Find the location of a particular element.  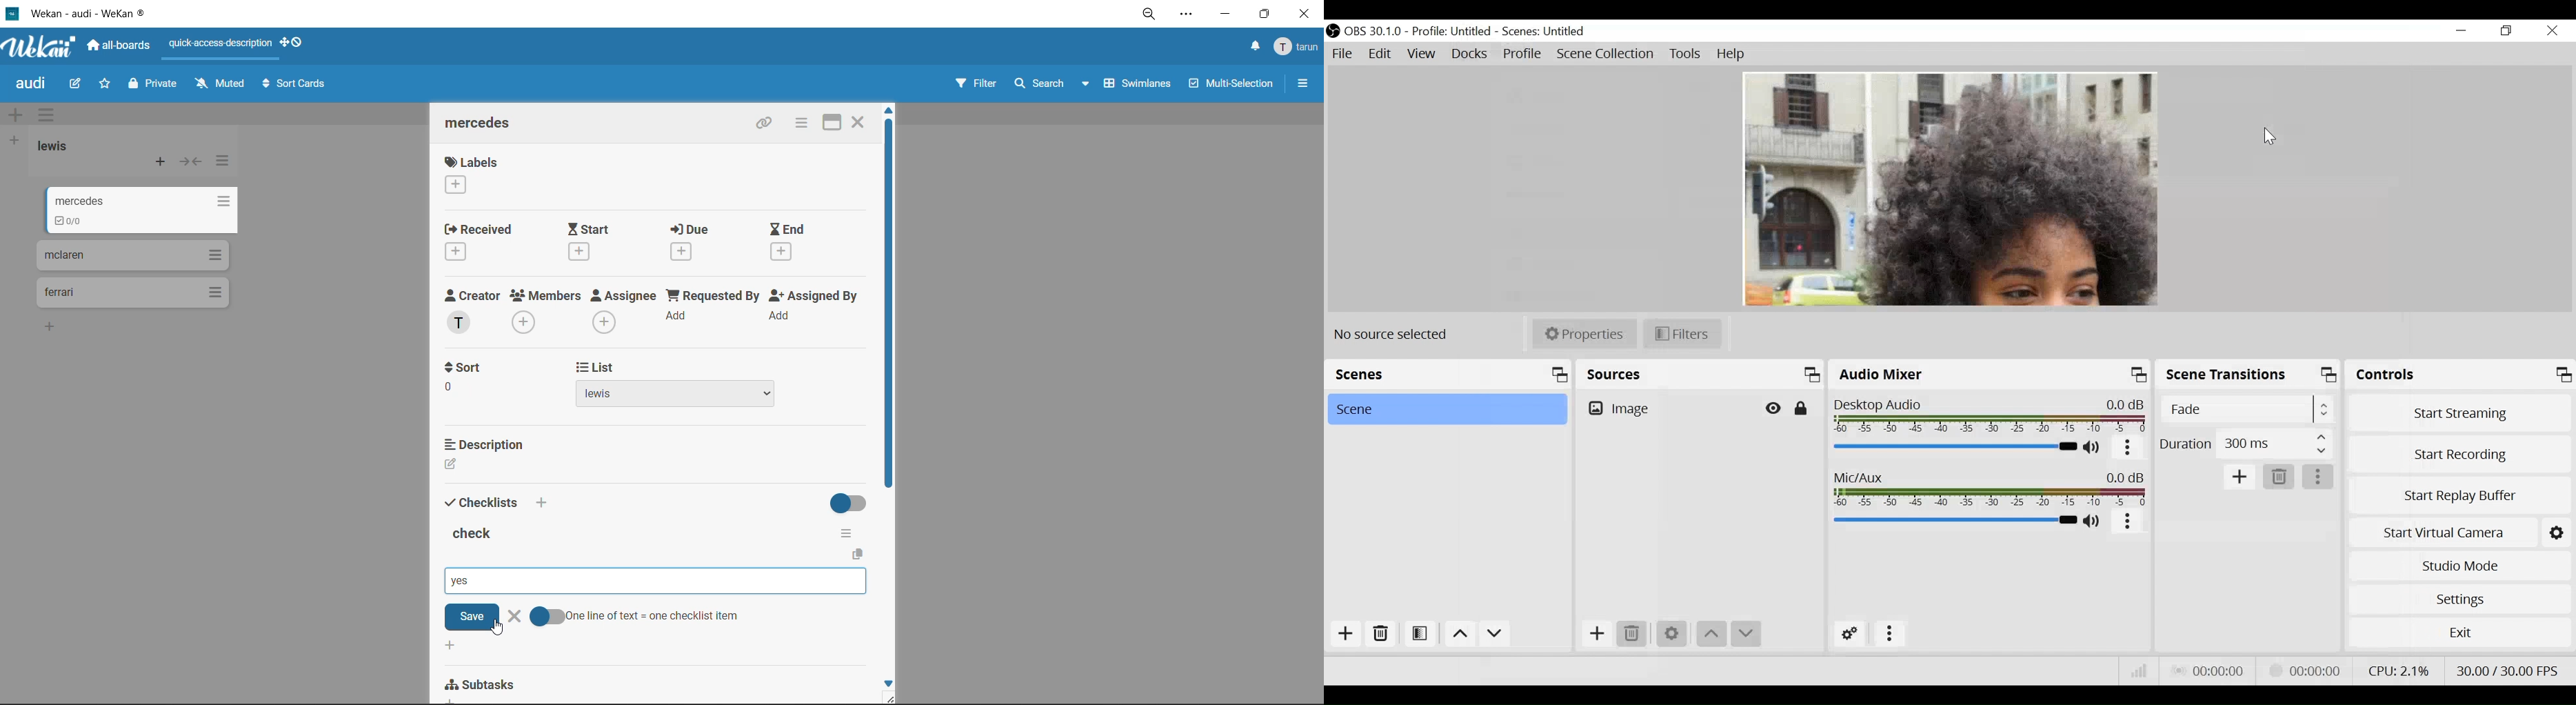

checklist options is located at coordinates (846, 530).